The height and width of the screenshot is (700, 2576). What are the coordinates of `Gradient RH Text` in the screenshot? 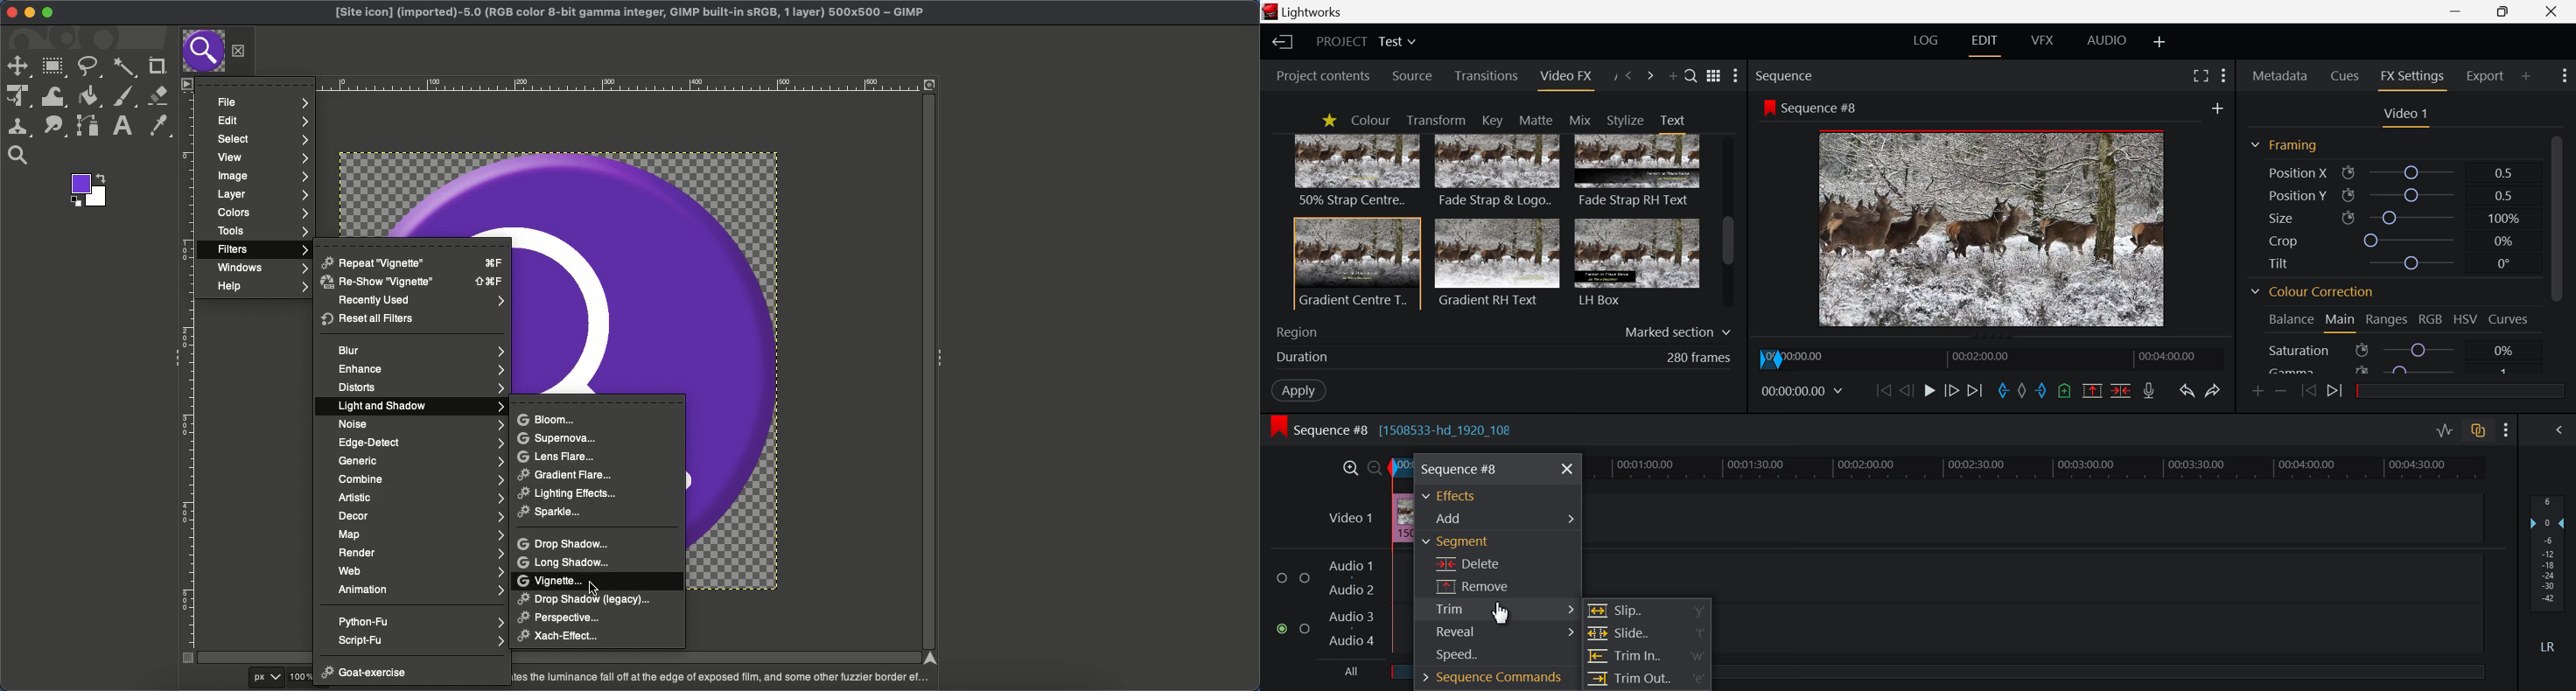 It's located at (1495, 262).